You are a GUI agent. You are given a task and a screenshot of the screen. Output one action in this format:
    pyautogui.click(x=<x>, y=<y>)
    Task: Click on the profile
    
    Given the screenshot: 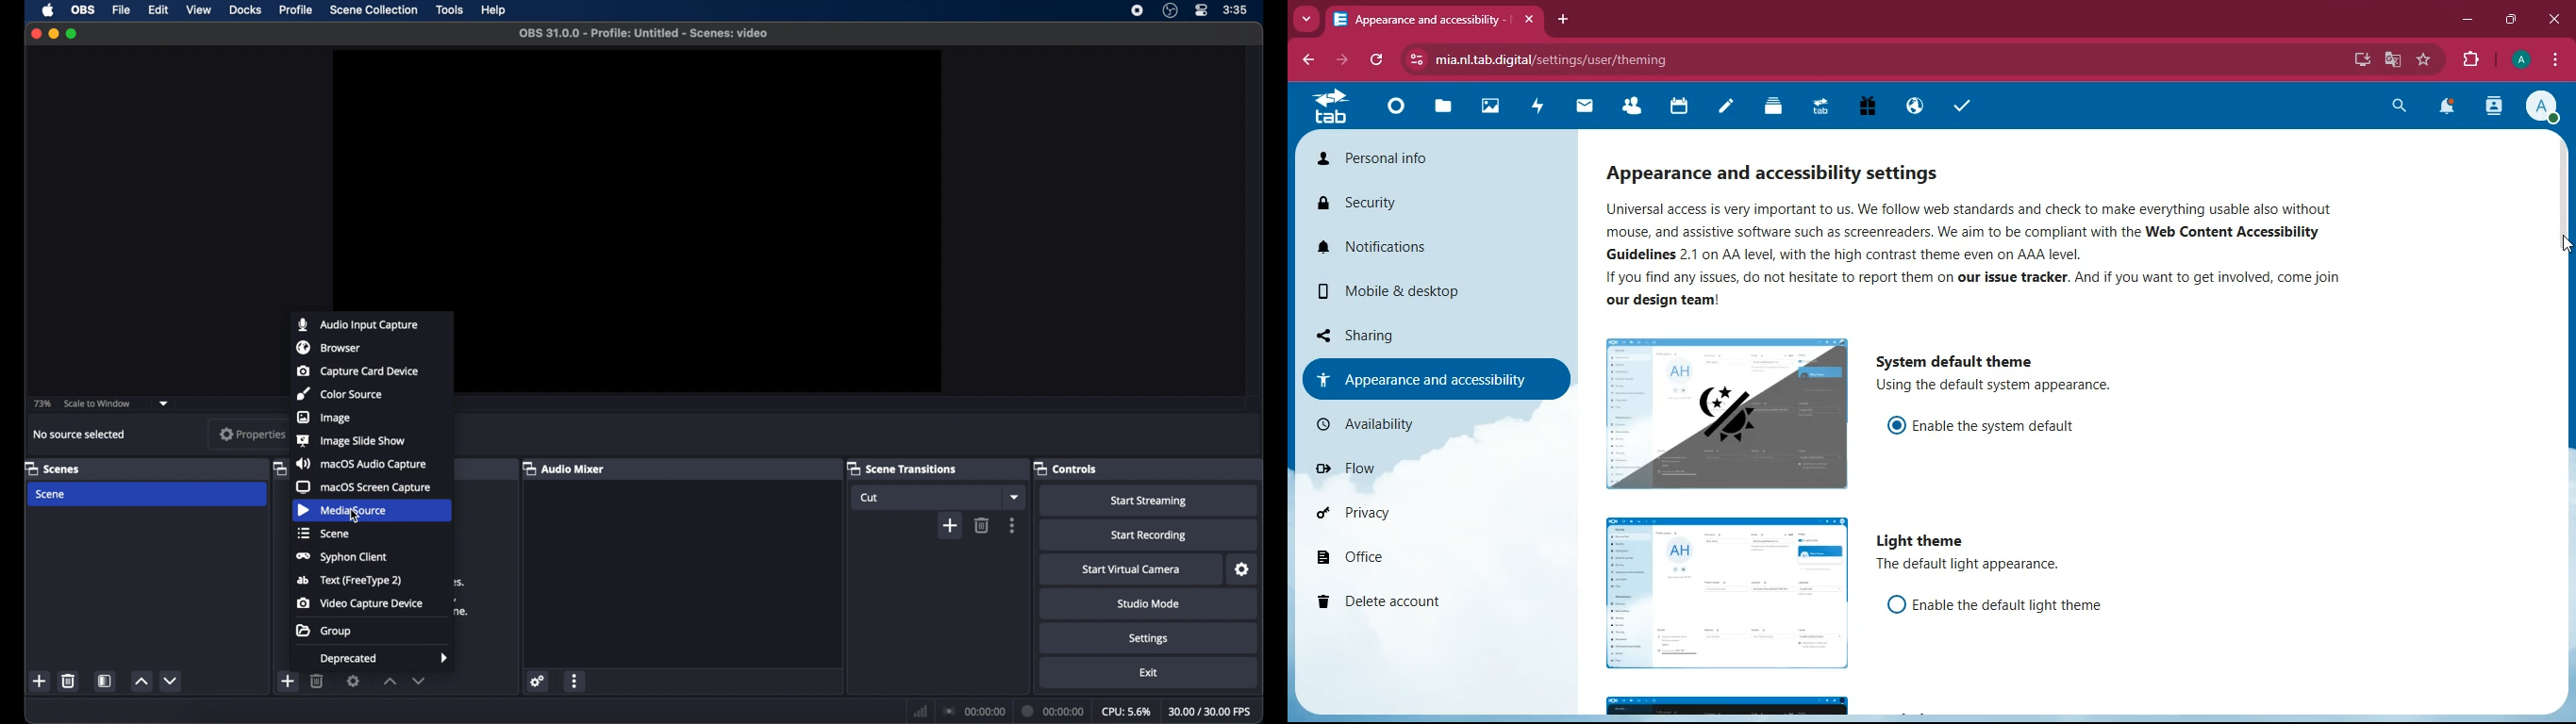 What is the action you would take?
    pyautogui.click(x=2546, y=107)
    